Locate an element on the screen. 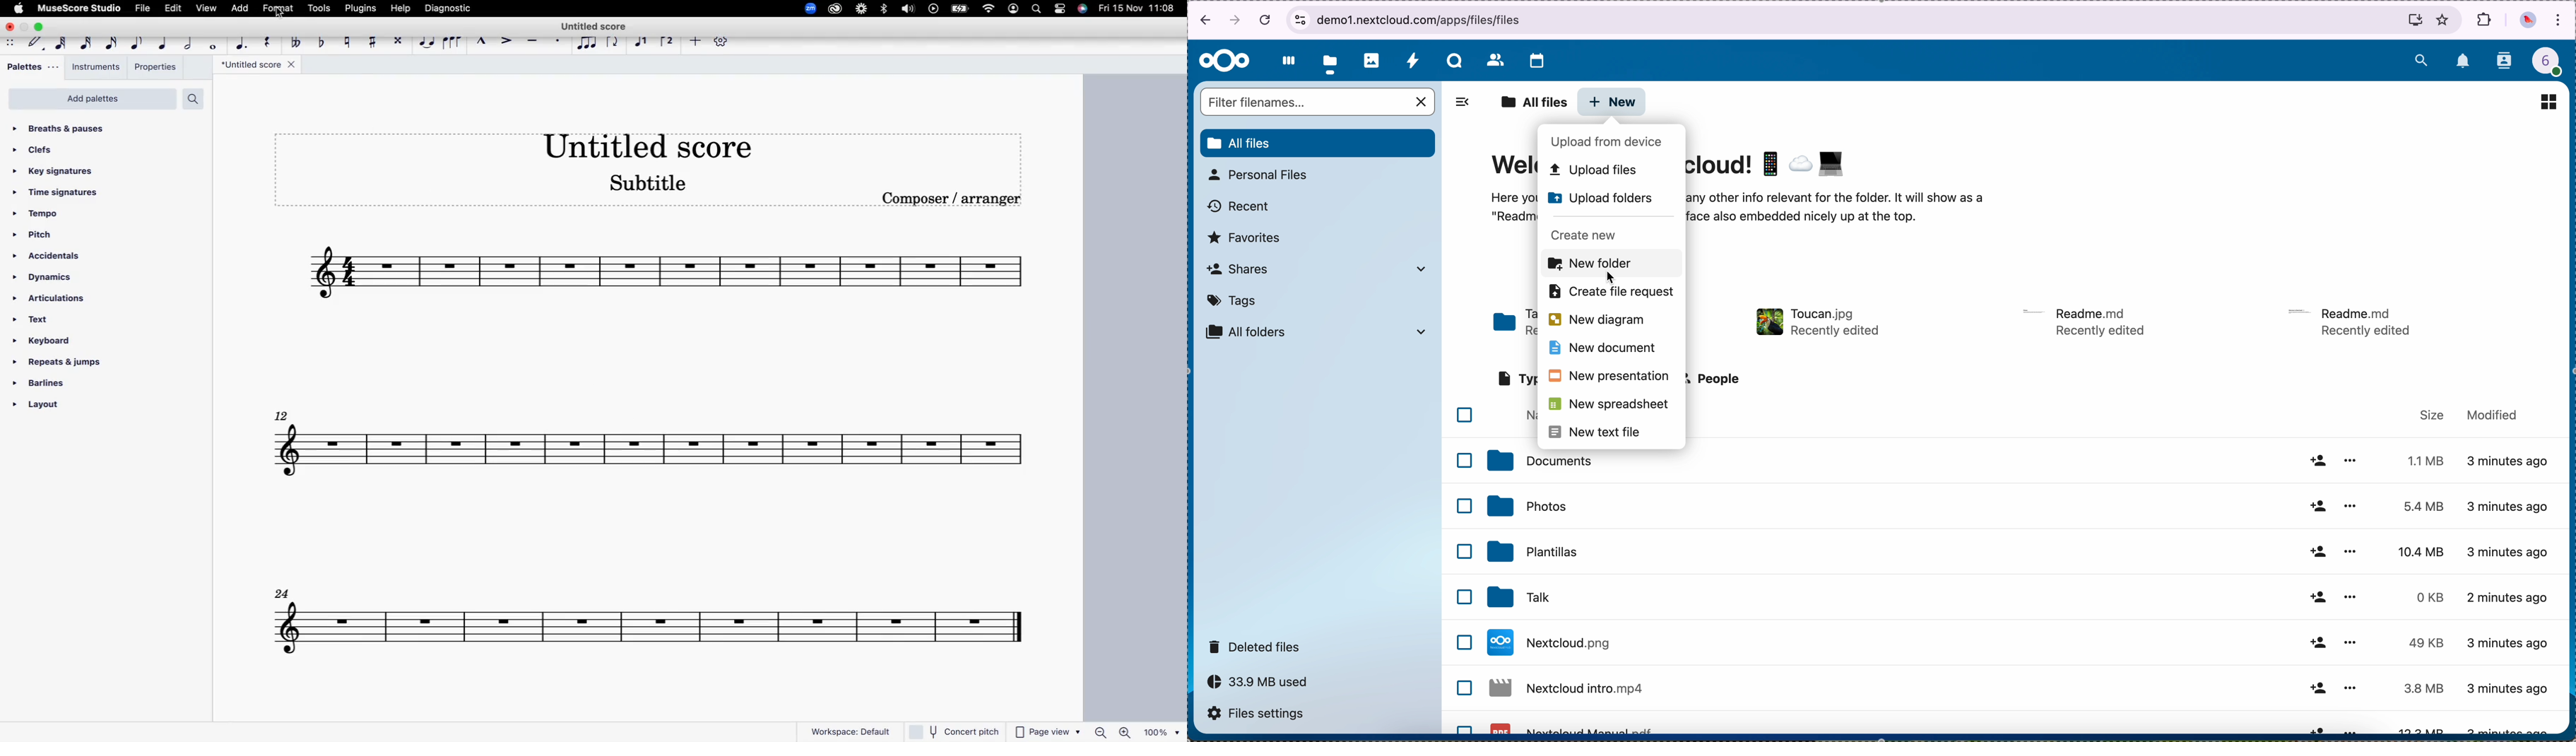 The height and width of the screenshot is (756, 2576). name is located at coordinates (1529, 416).